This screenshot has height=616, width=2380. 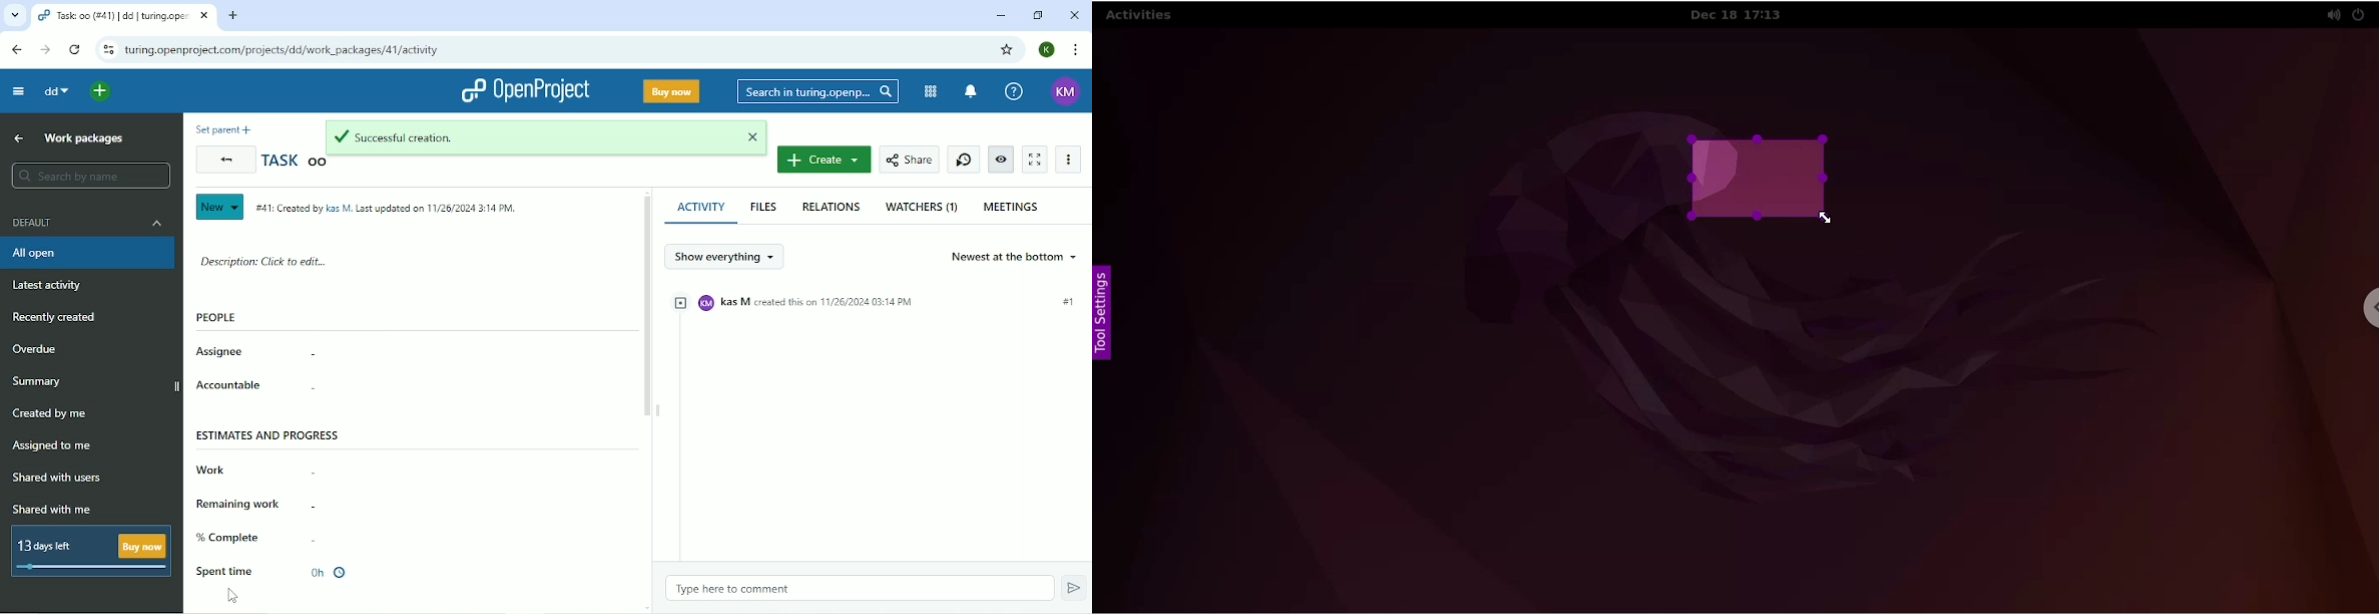 What do you see at coordinates (56, 317) in the screenshot?
I see `Recently created` at bounding box center [56, 317].